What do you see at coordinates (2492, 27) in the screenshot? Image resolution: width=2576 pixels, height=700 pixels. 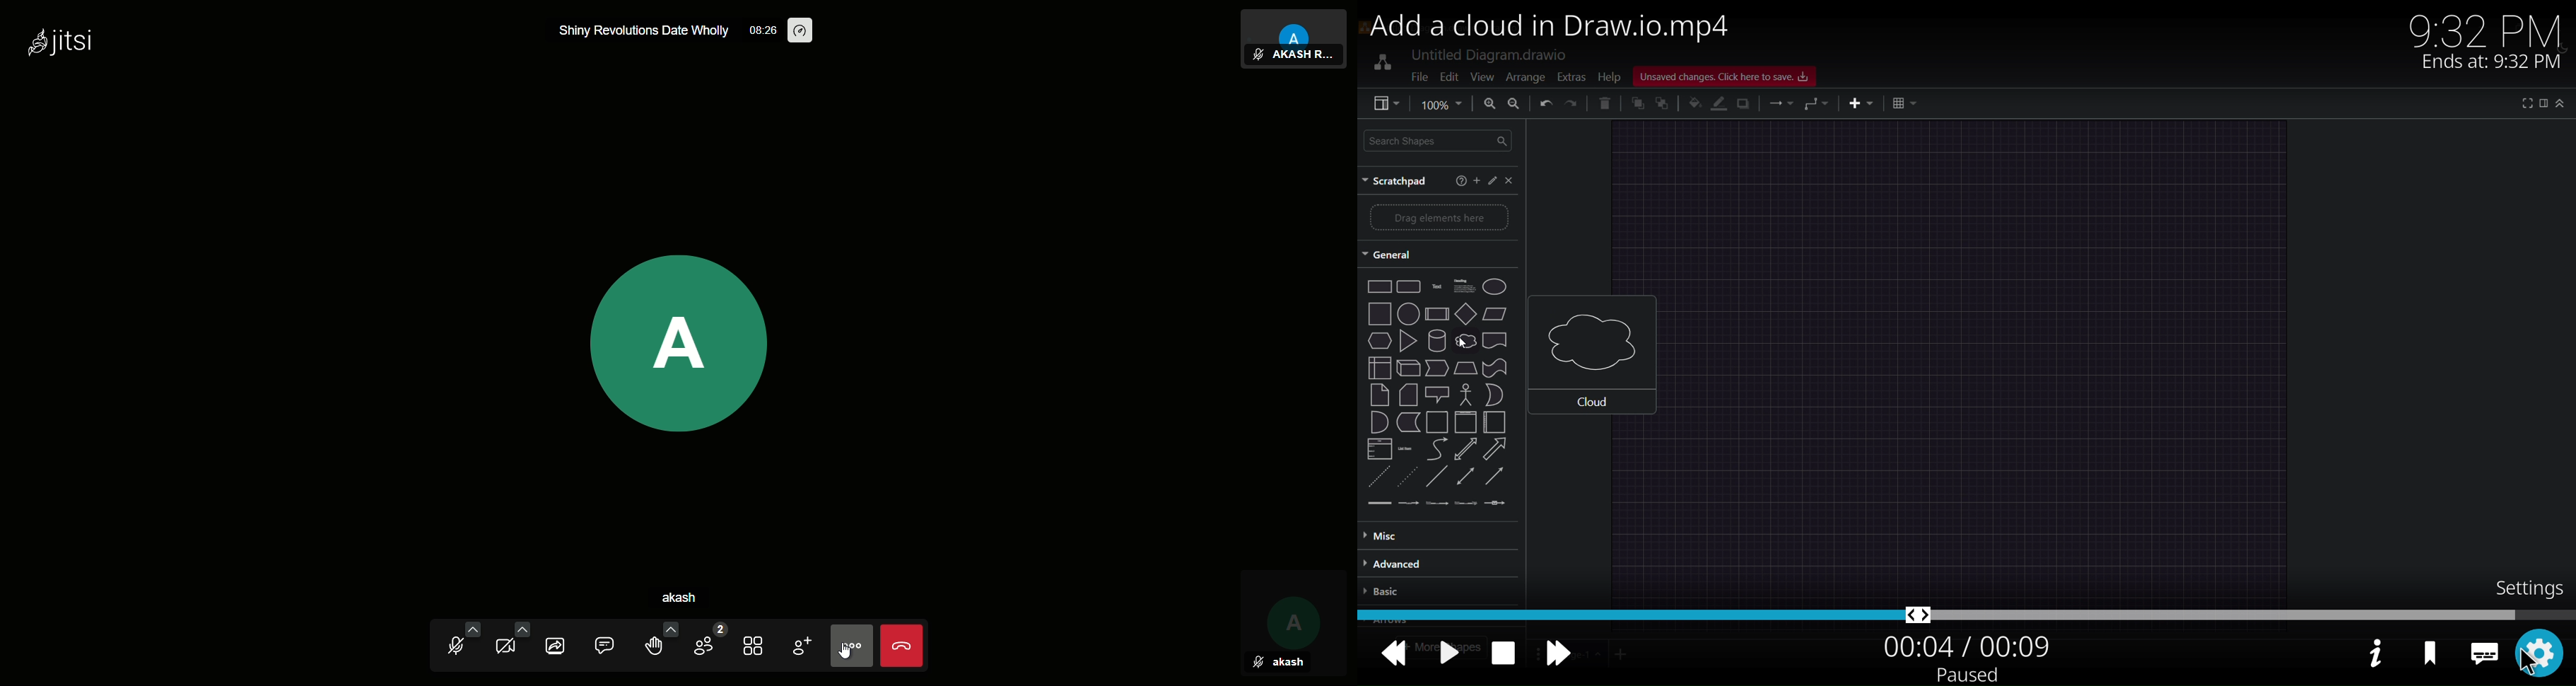 I see `9:32 PM` at bounding box center [2492, 27].